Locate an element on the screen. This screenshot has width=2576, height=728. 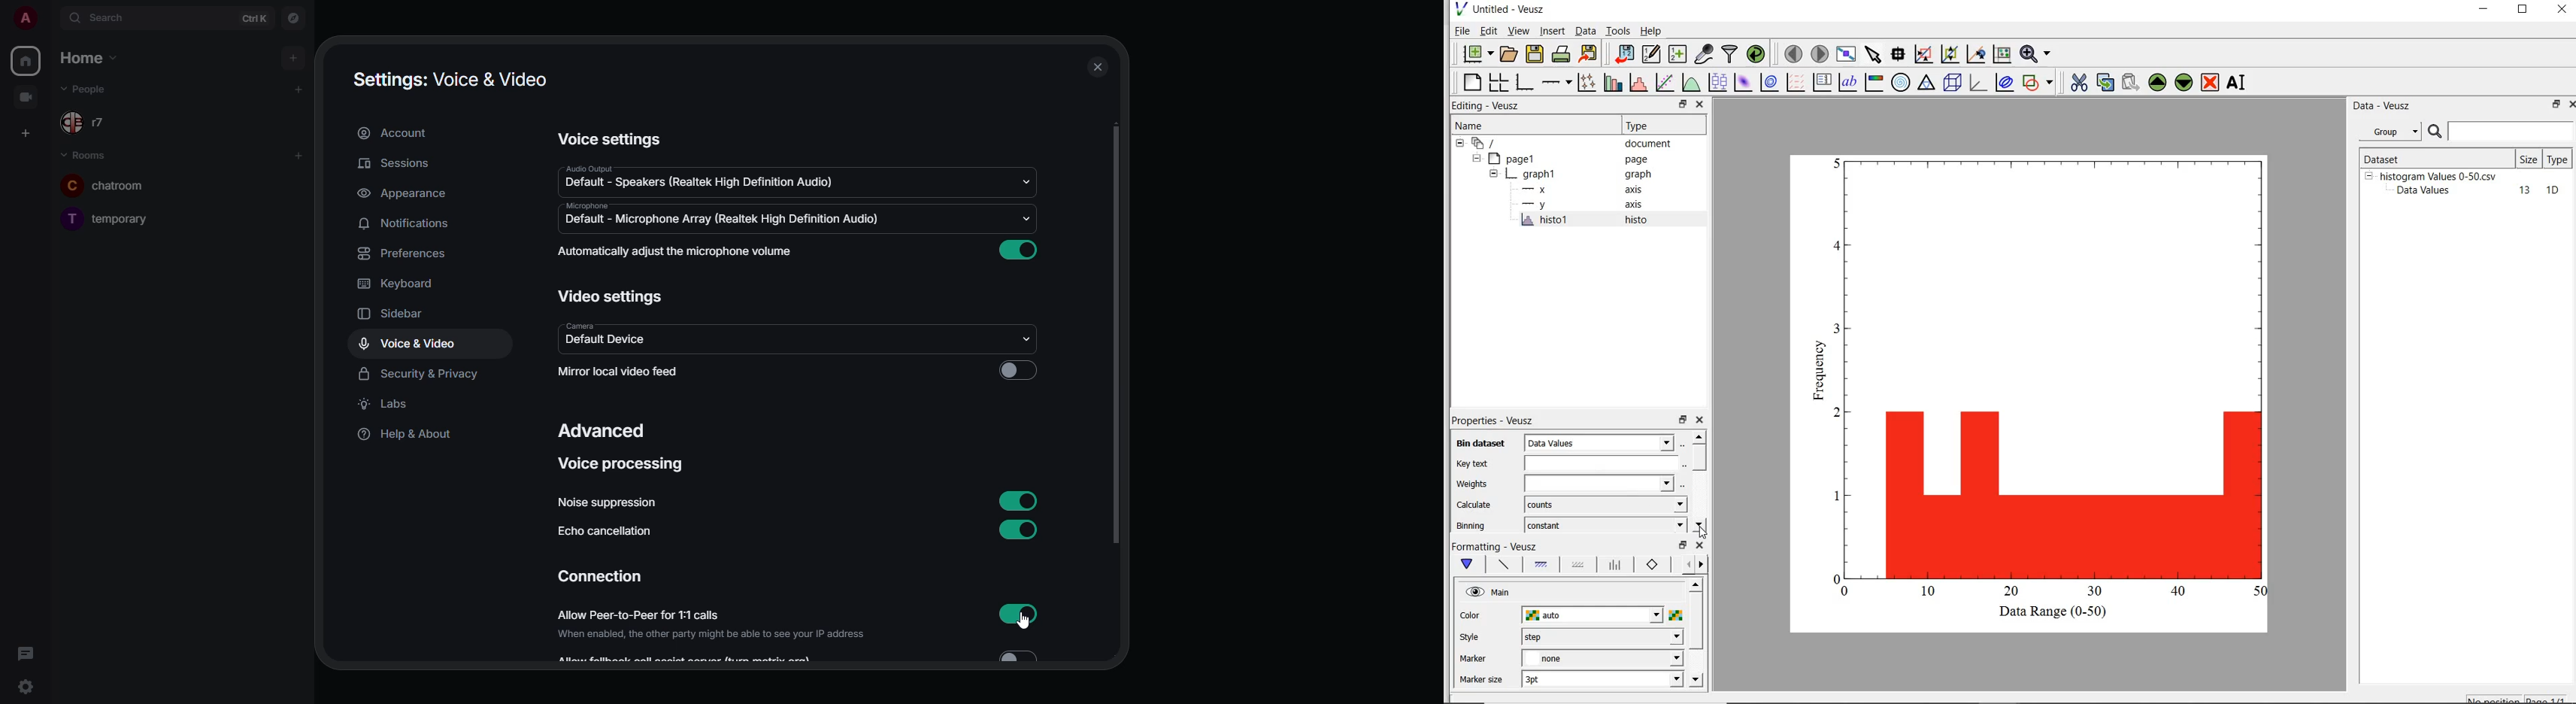
echo cancellation is located at coordinates (603, 533).